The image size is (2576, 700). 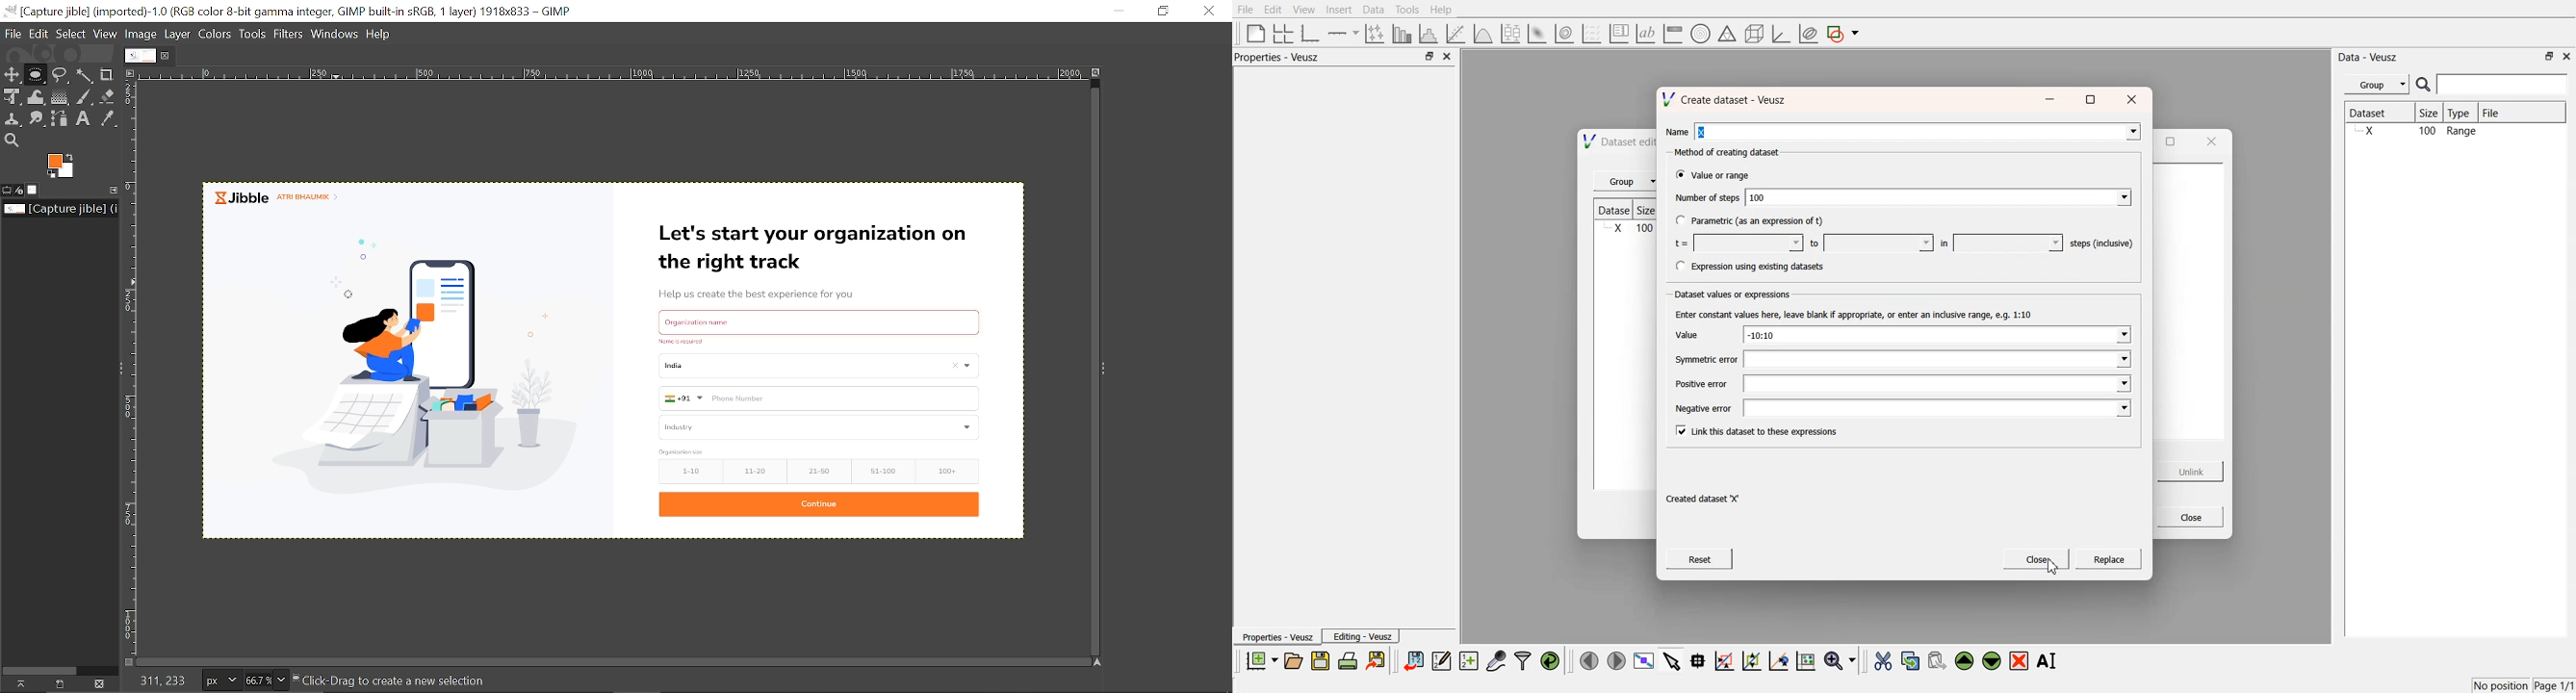 I want to click on raise this images display, so click(x=17, y=684).